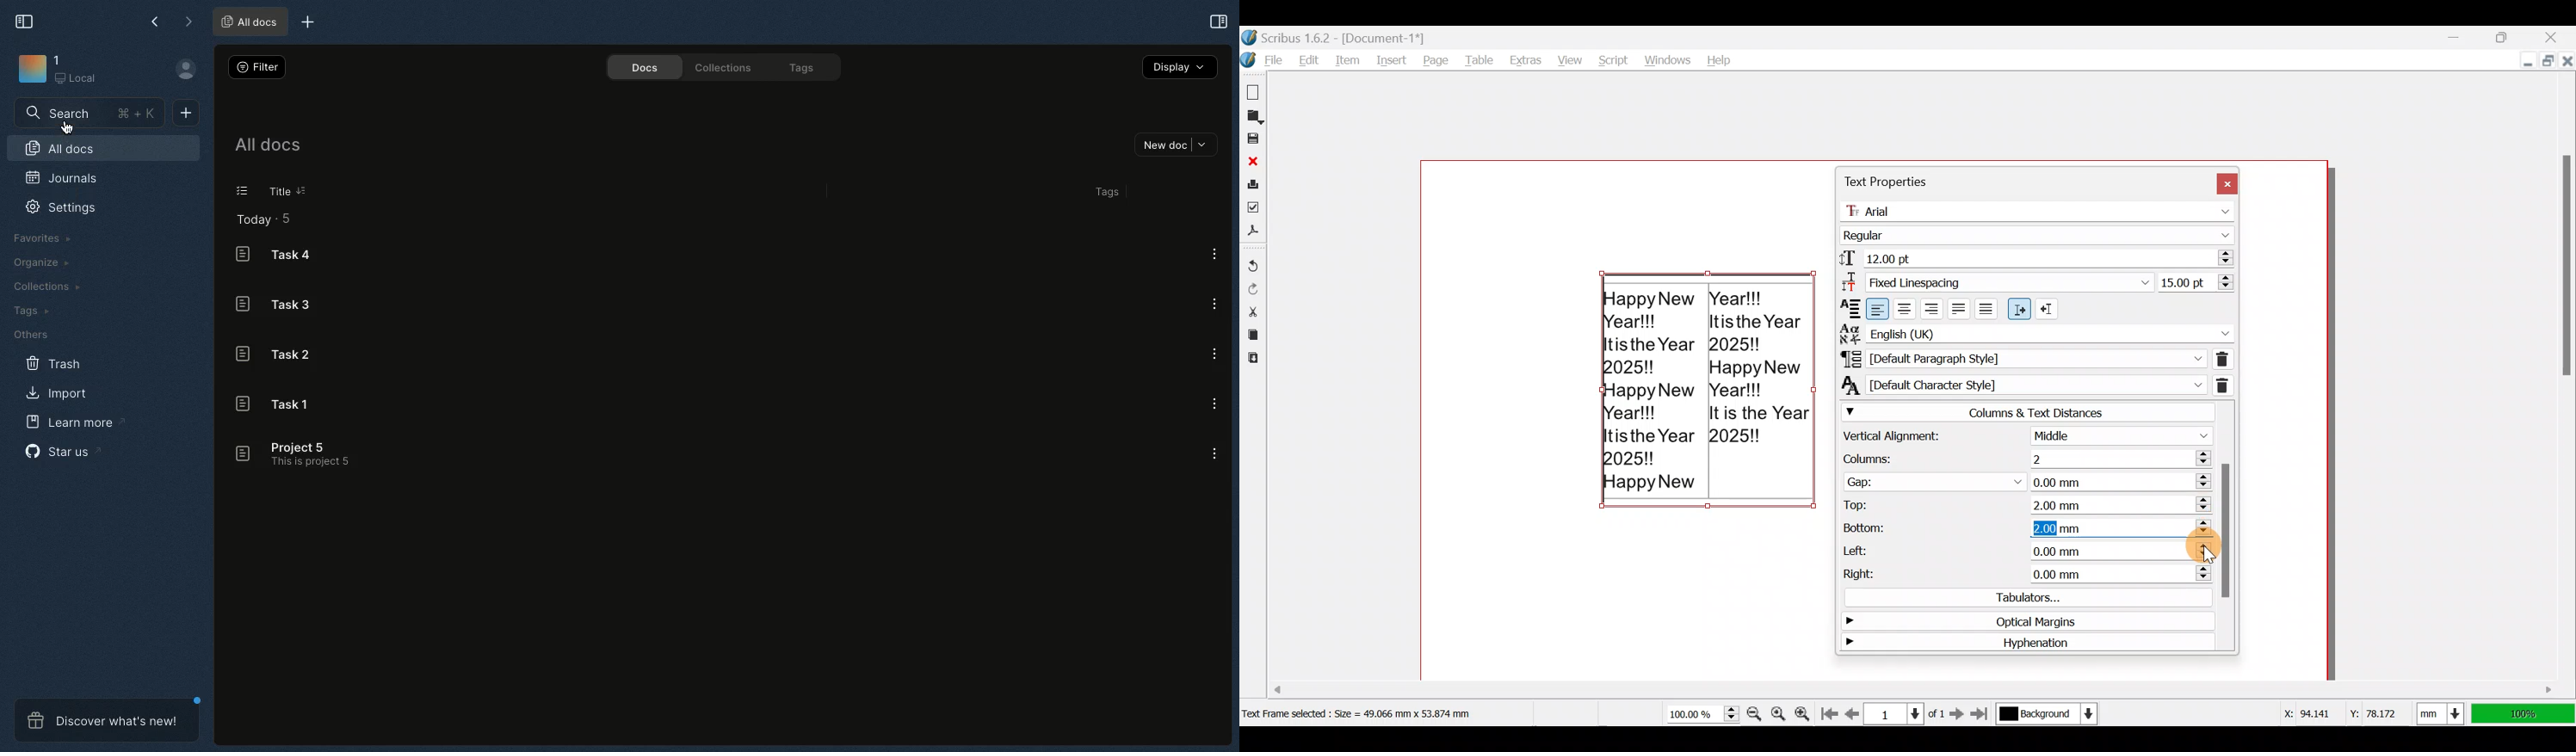 The height and width of the screenshot is (756, 2576). I want to click on Title, so click(281, 192).